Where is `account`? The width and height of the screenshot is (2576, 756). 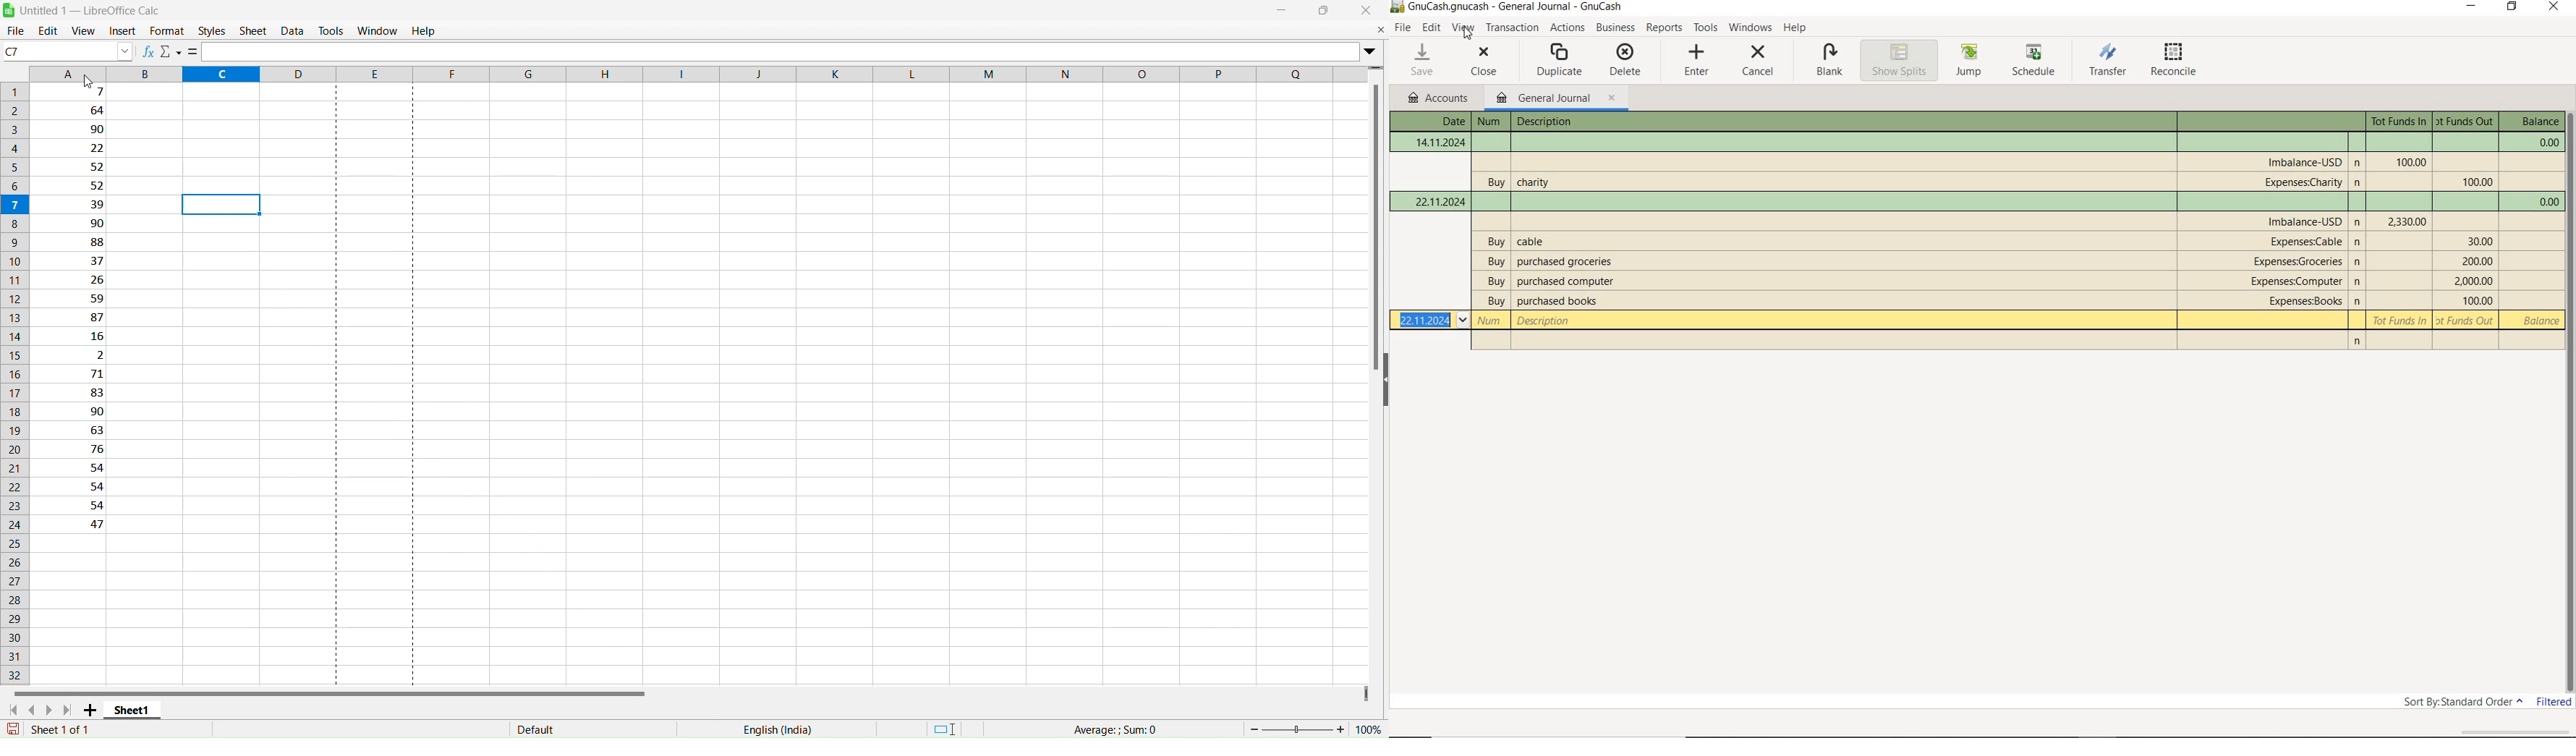
account is located at coordinates (2303, 302).